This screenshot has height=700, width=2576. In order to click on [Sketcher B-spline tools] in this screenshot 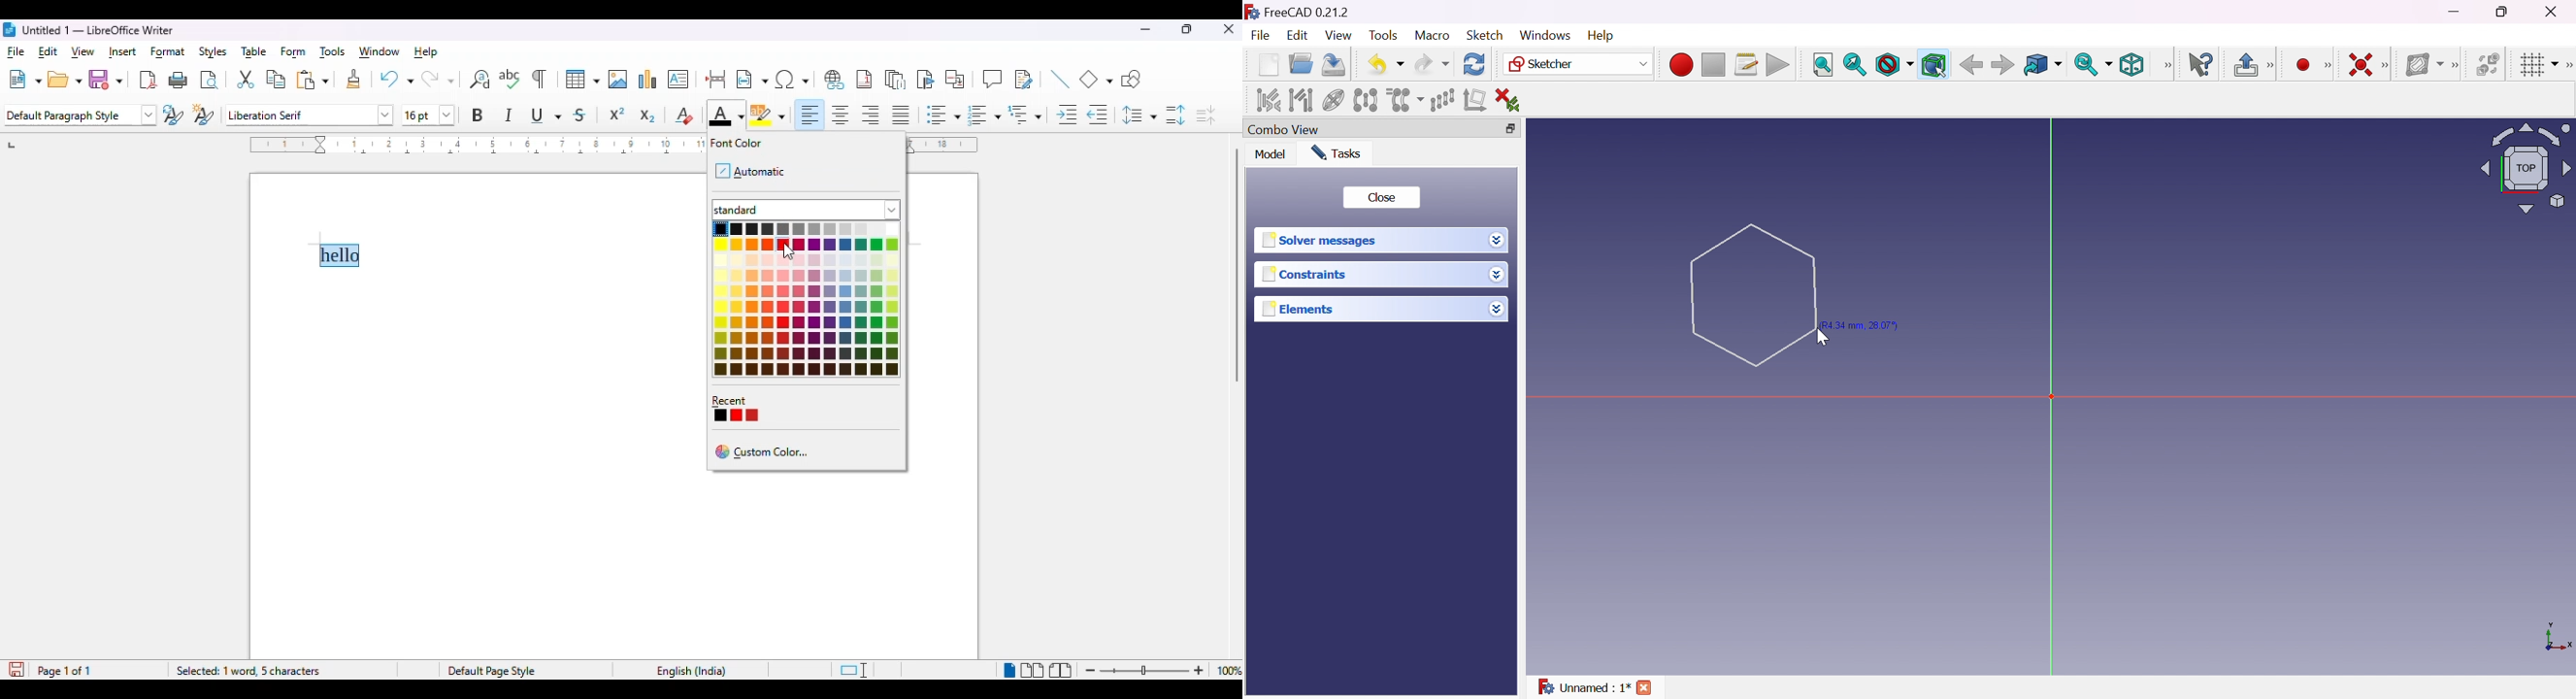, I will do `click(2454, 66)`.